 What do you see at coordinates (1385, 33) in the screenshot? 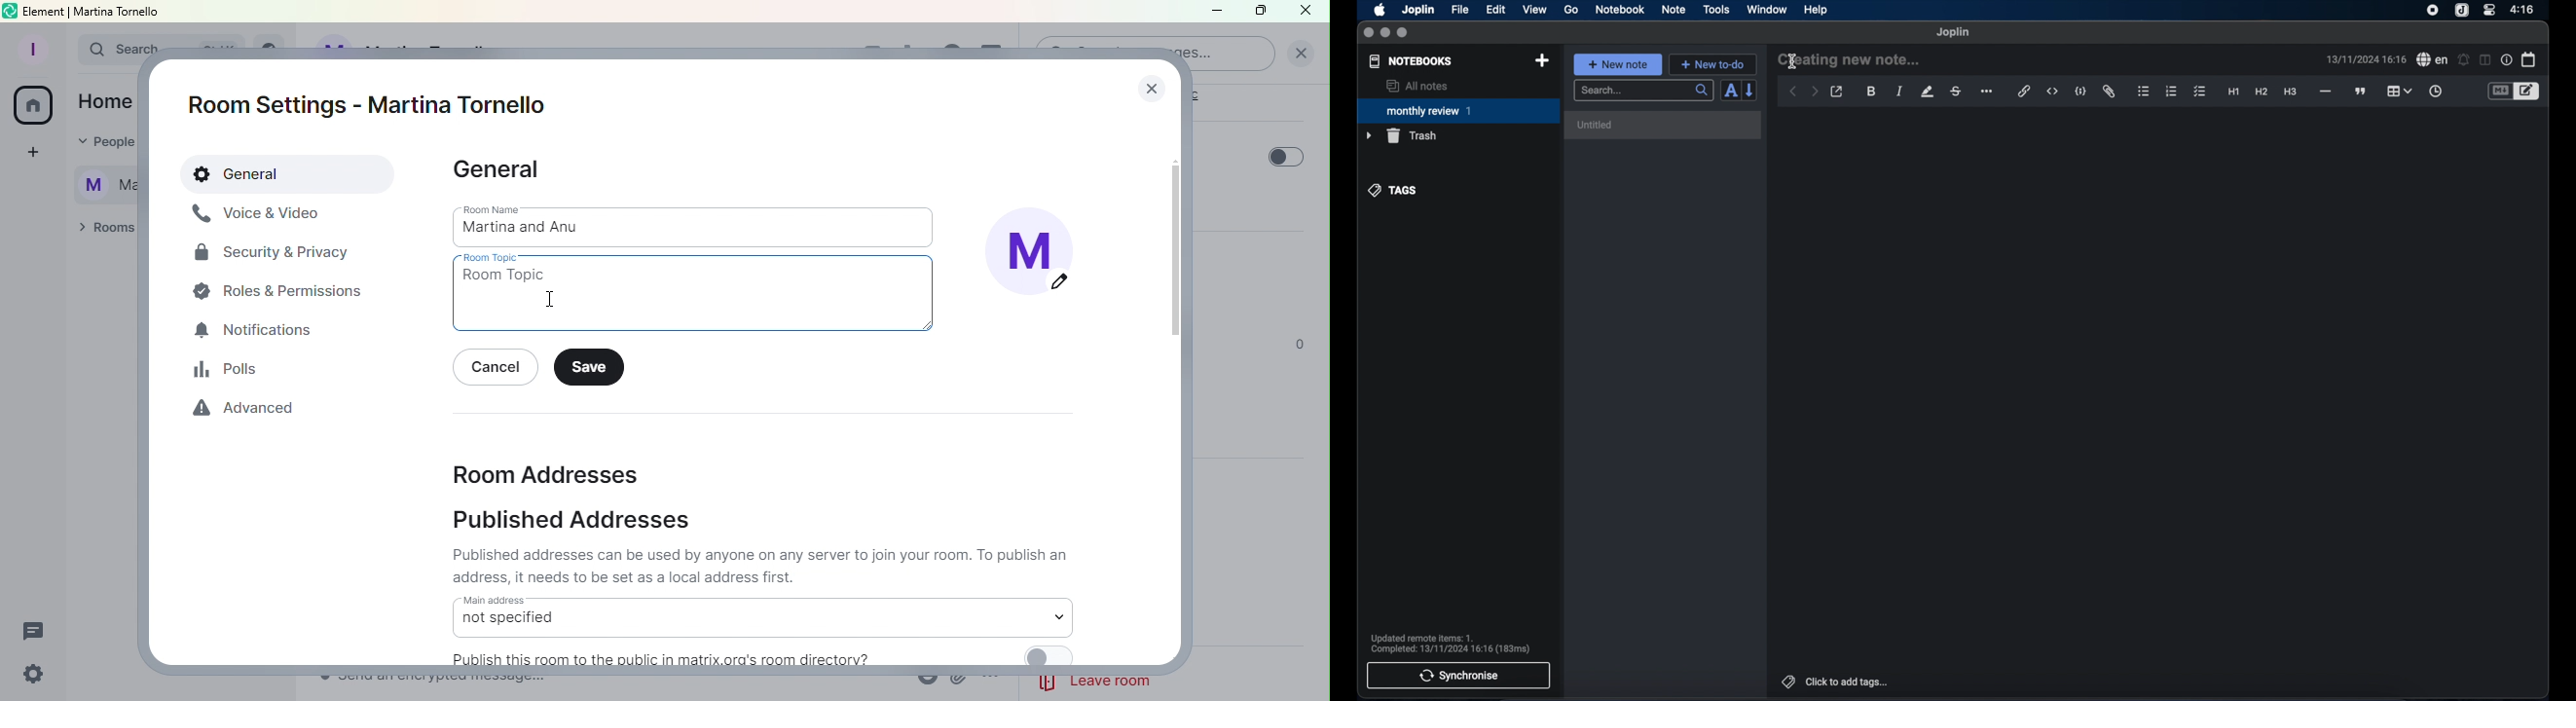
I see `minimize` at bounding box center [1385, 33].